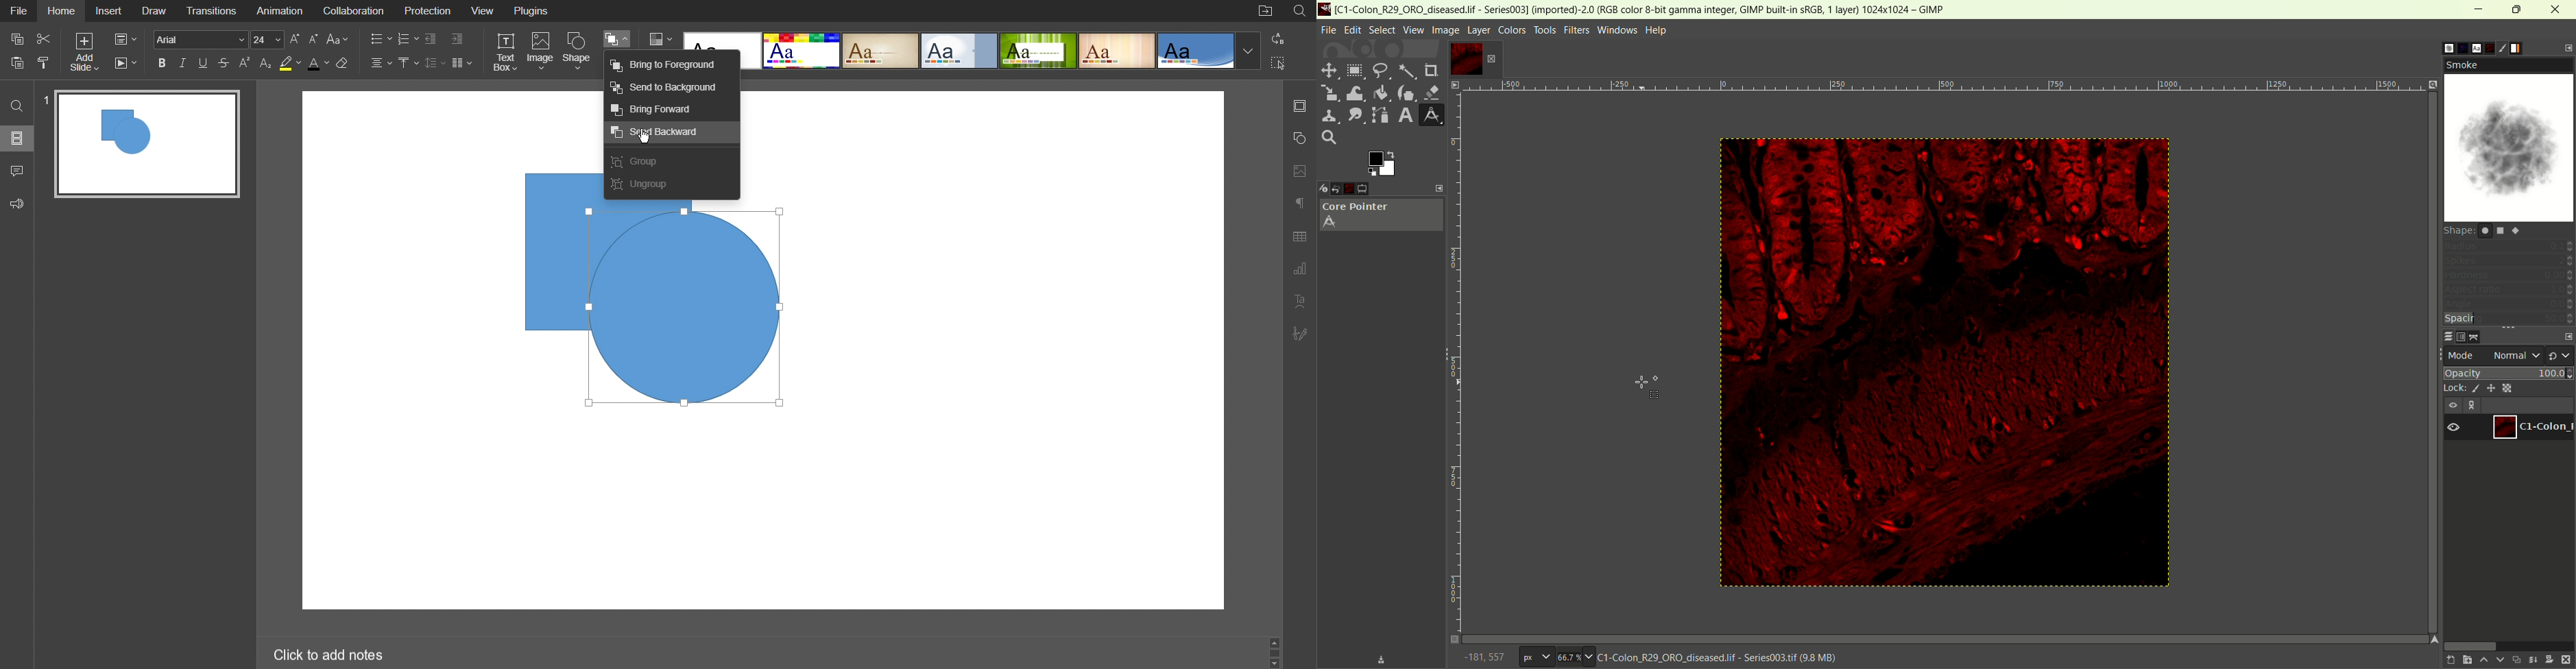 The height and width of the screenshot is (672, 2576). Describe the element at coordinates (2424, 222) in the screenshot. I see `vertical scroll bar` at that location.